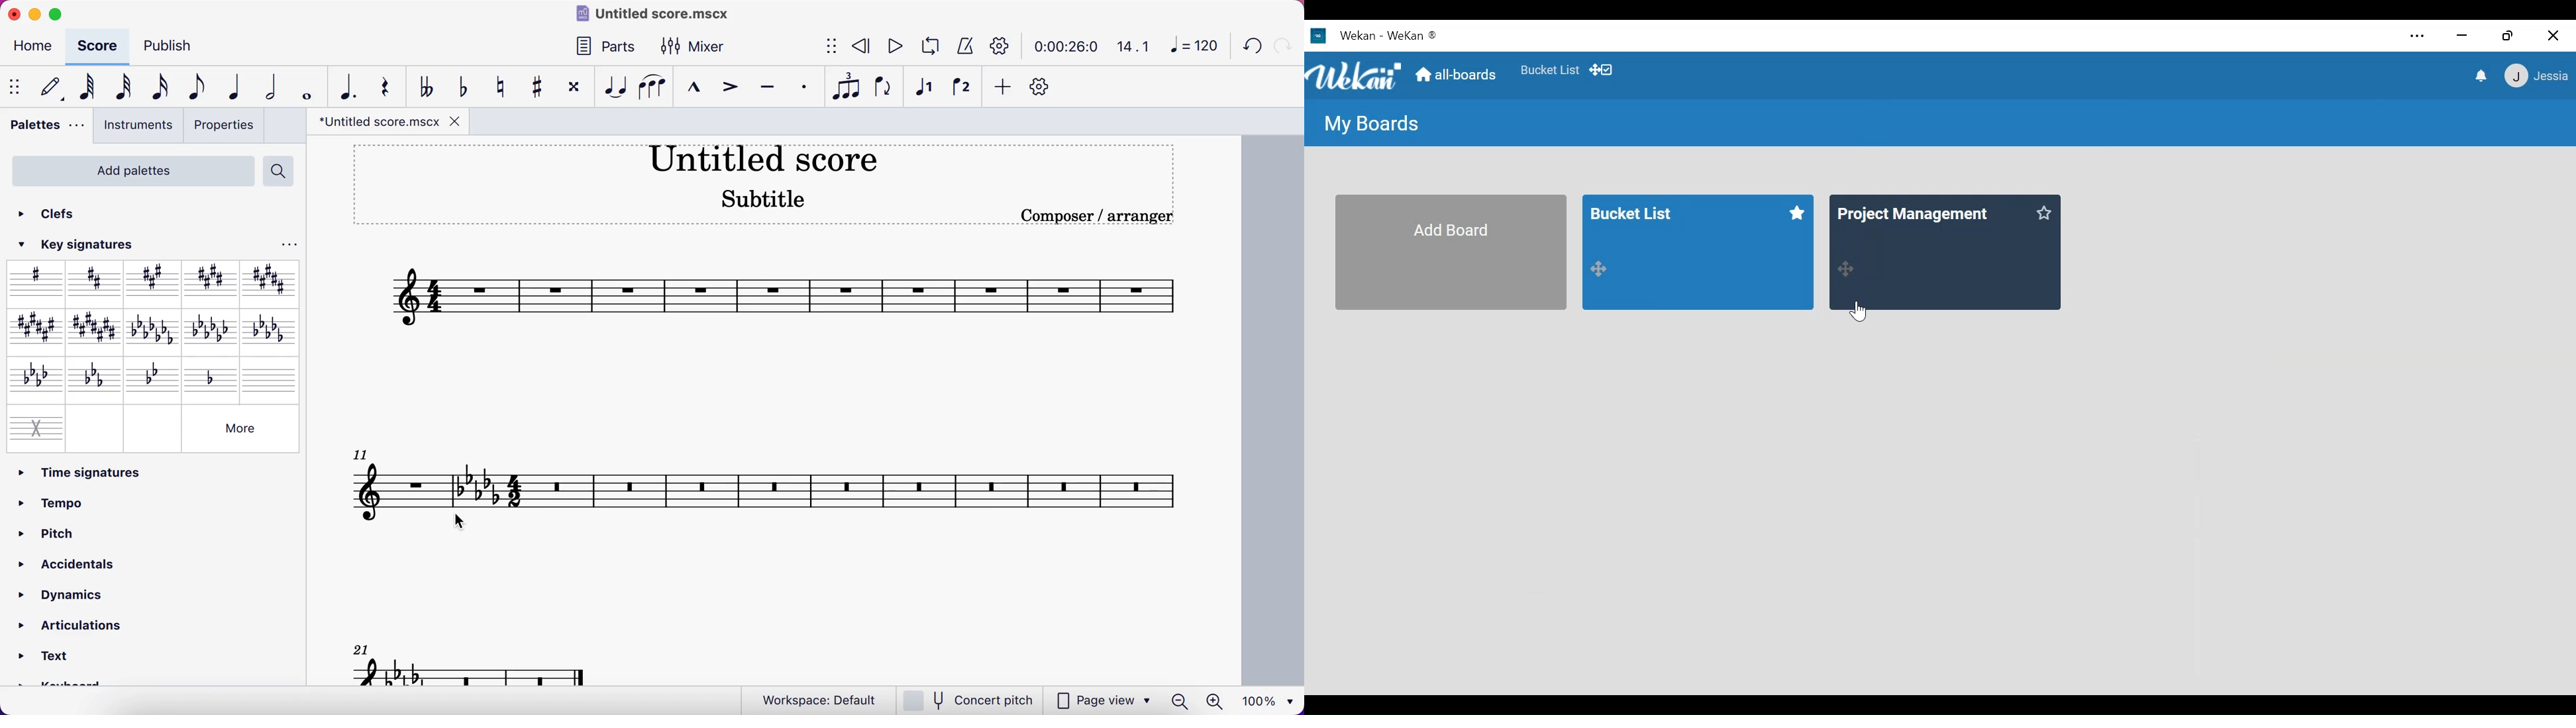 The height and width of the screenshot is (728, 2576). What do you see at coordinates (161, 88) in the screenshot?
I see `16th note` at bounding box center [161, 88].